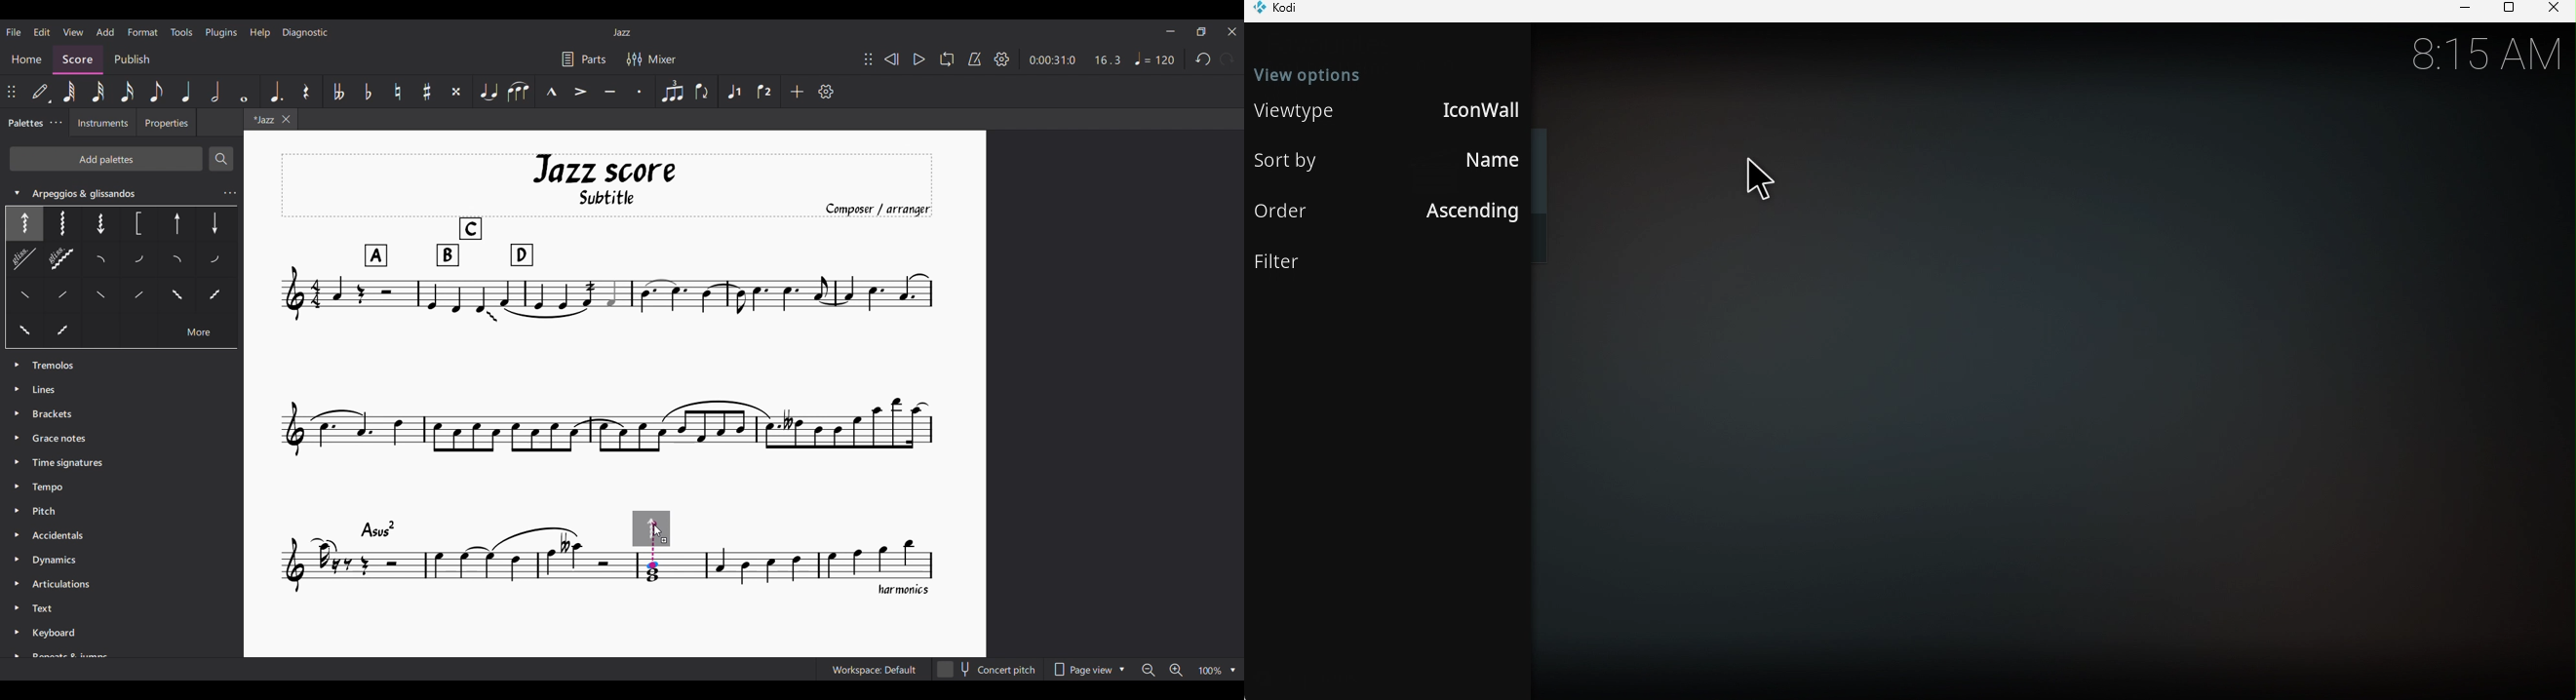  What do you see at coordinates (1075, 60) in the screenshot?
I see `Duration and ratio` at bounding box center [1075, 60].